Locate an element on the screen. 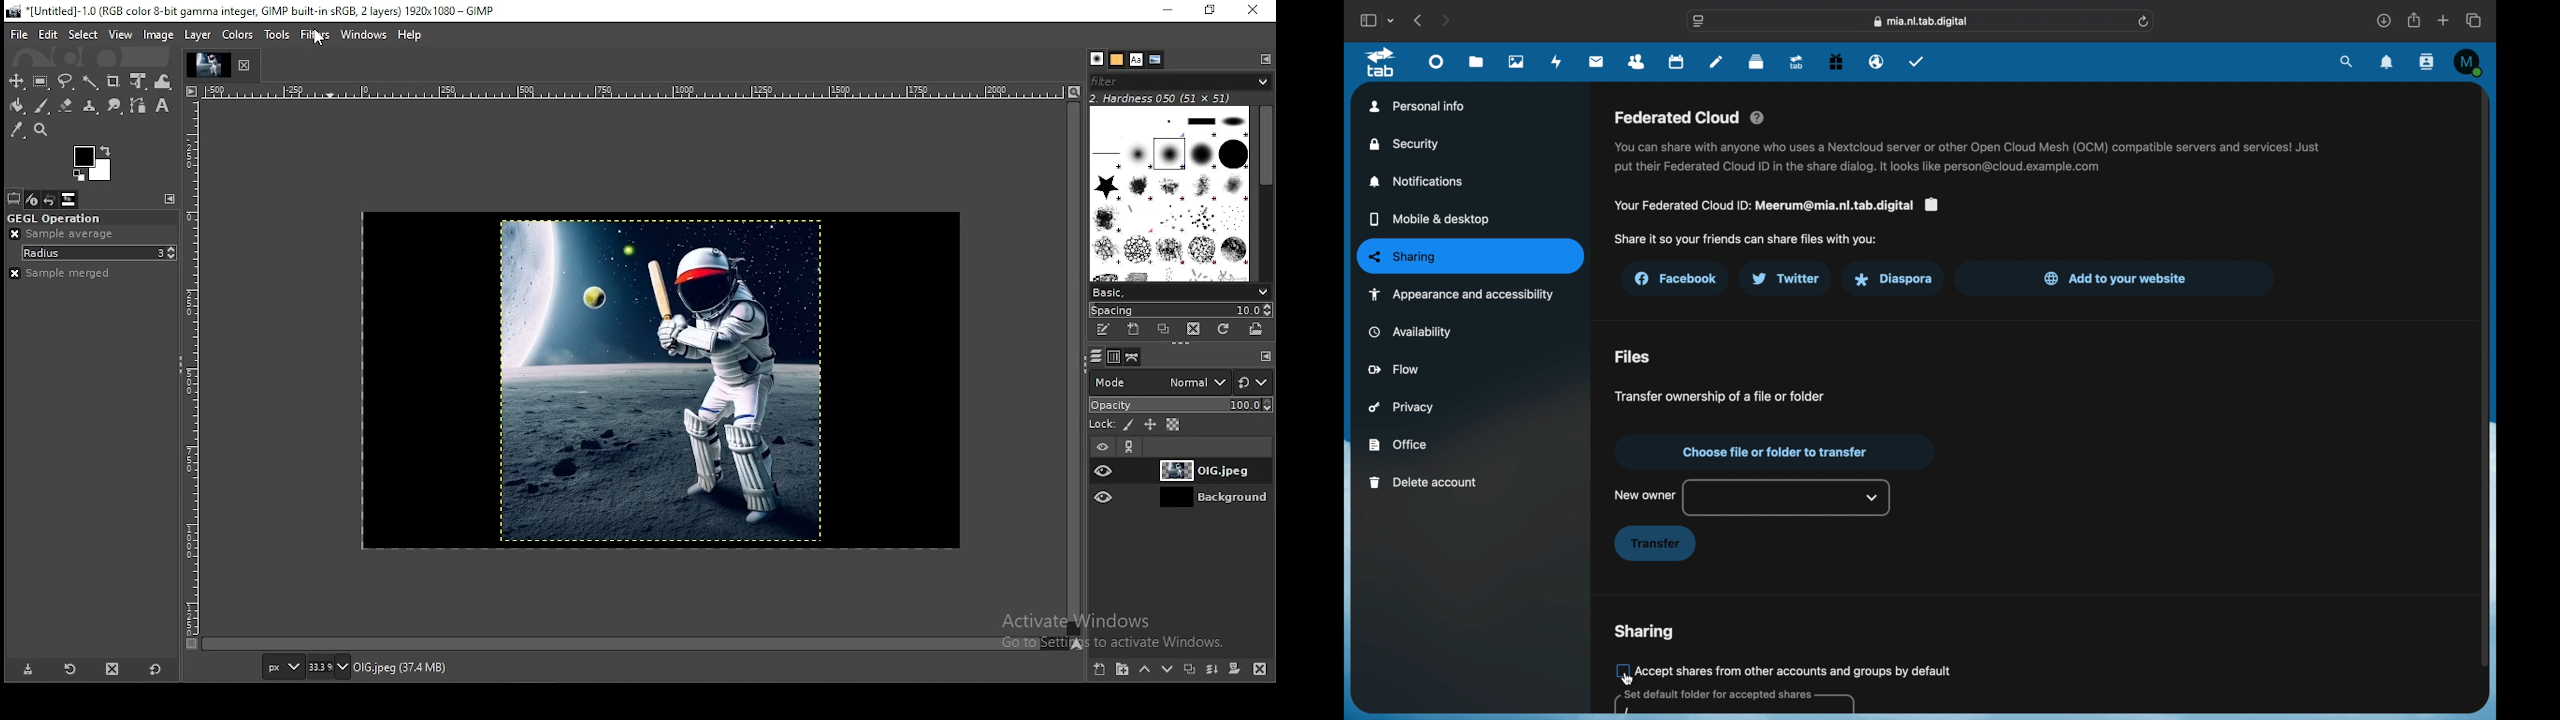 The height and width of the screenshot is (728, 2576). M is located at coordinates (2468, 62).